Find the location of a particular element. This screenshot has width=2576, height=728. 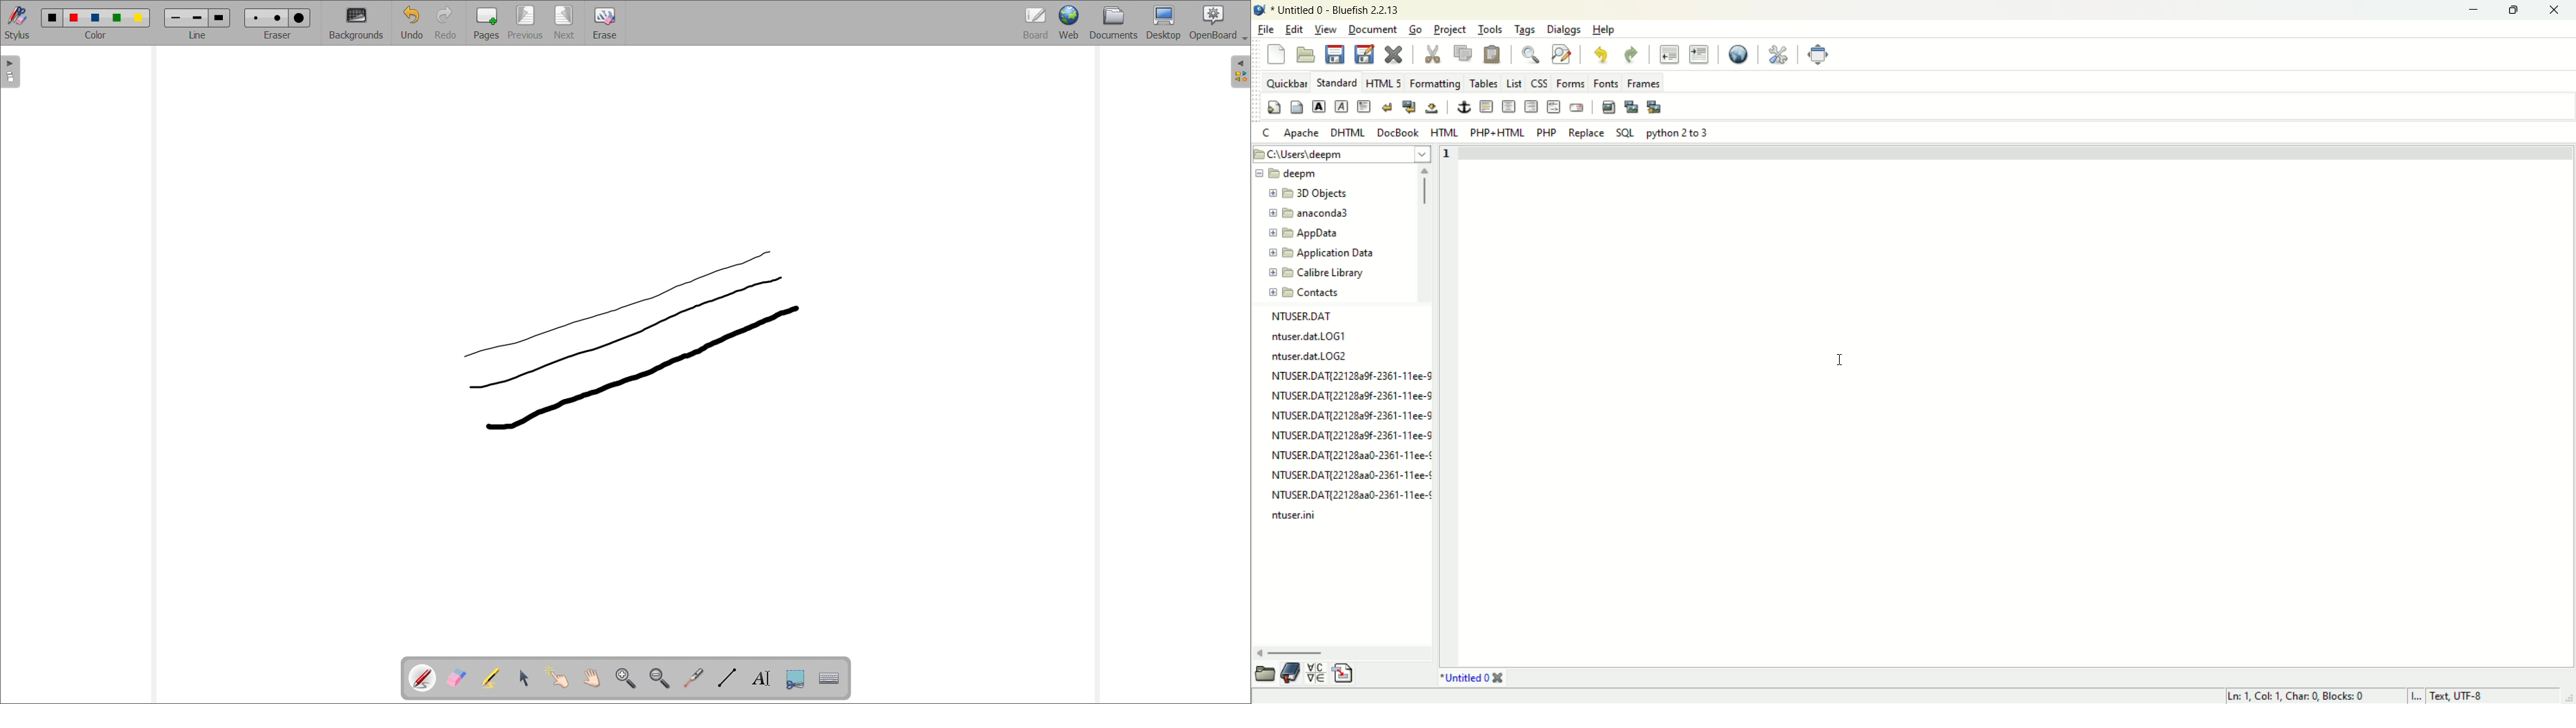

folder name is located at coordinates (1306, 213).